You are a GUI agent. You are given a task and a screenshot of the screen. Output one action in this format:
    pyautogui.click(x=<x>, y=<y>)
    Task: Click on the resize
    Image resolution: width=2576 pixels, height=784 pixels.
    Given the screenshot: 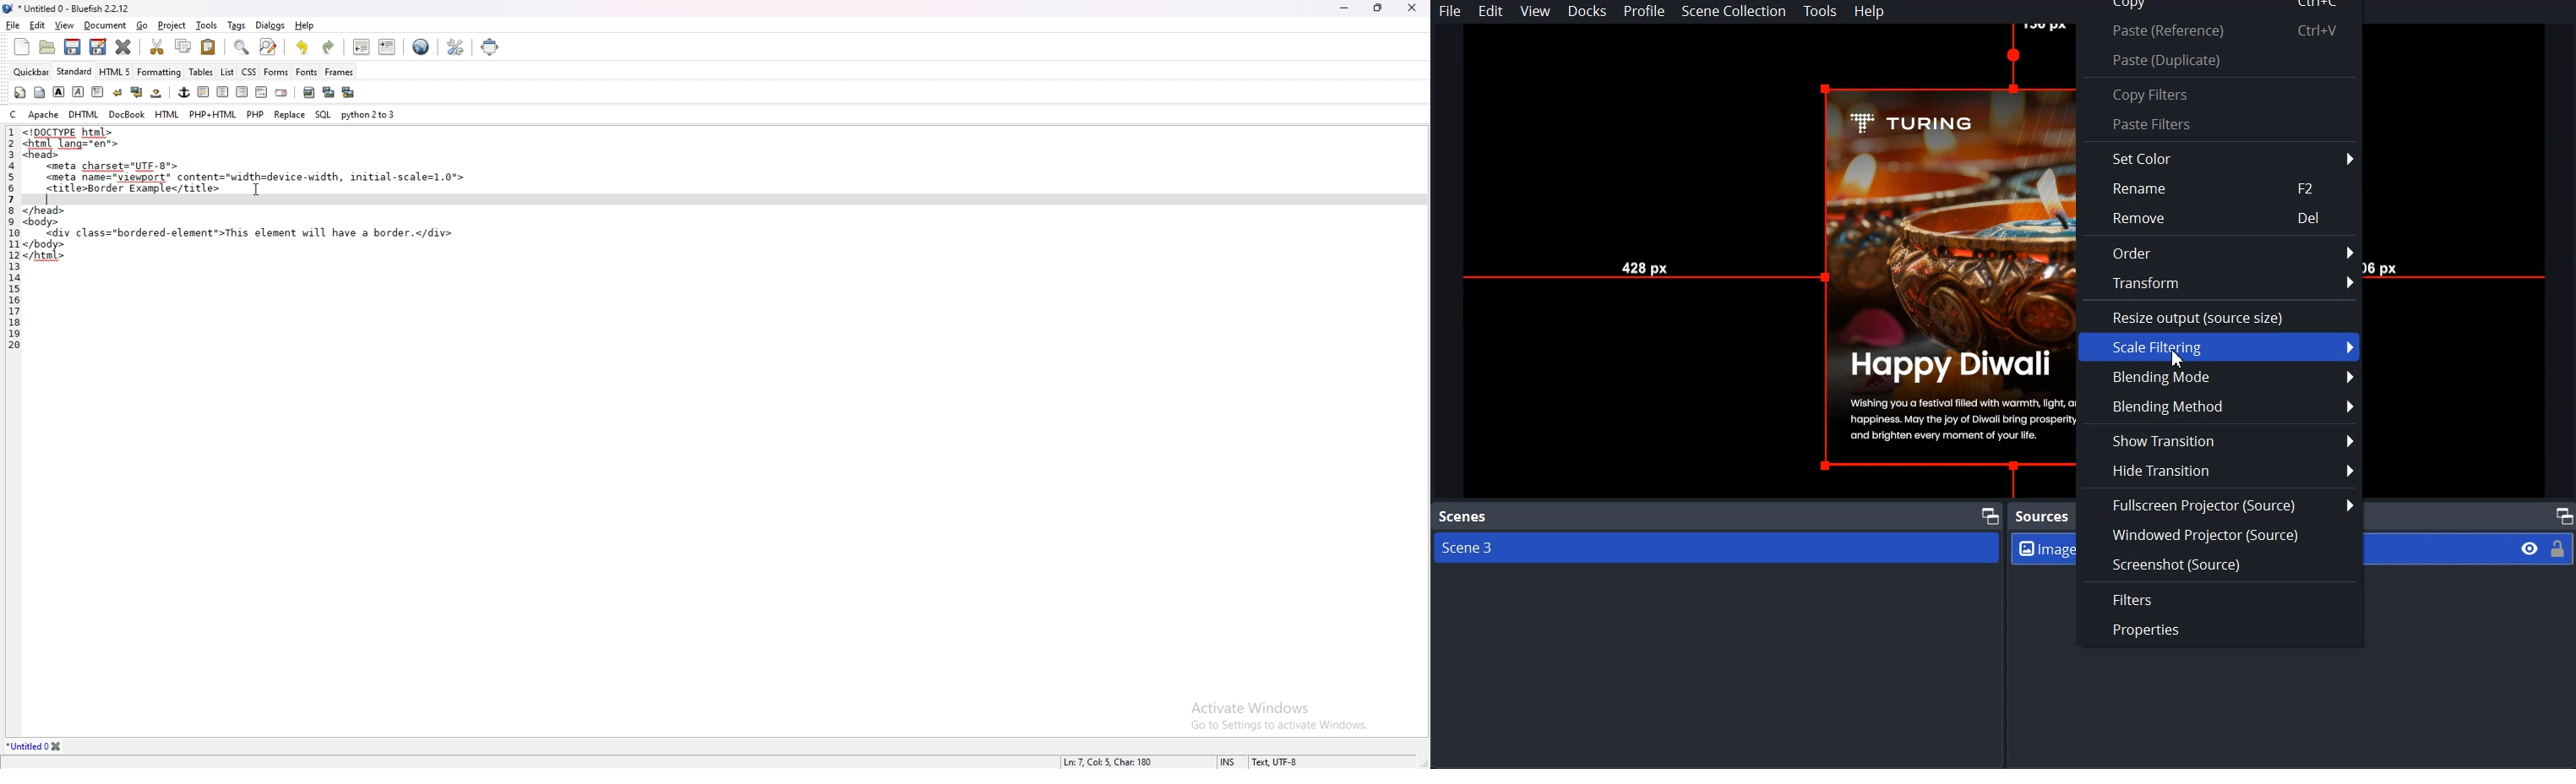 What is the action you would take?
    pyautogui.click(x=1378, y=7)
    